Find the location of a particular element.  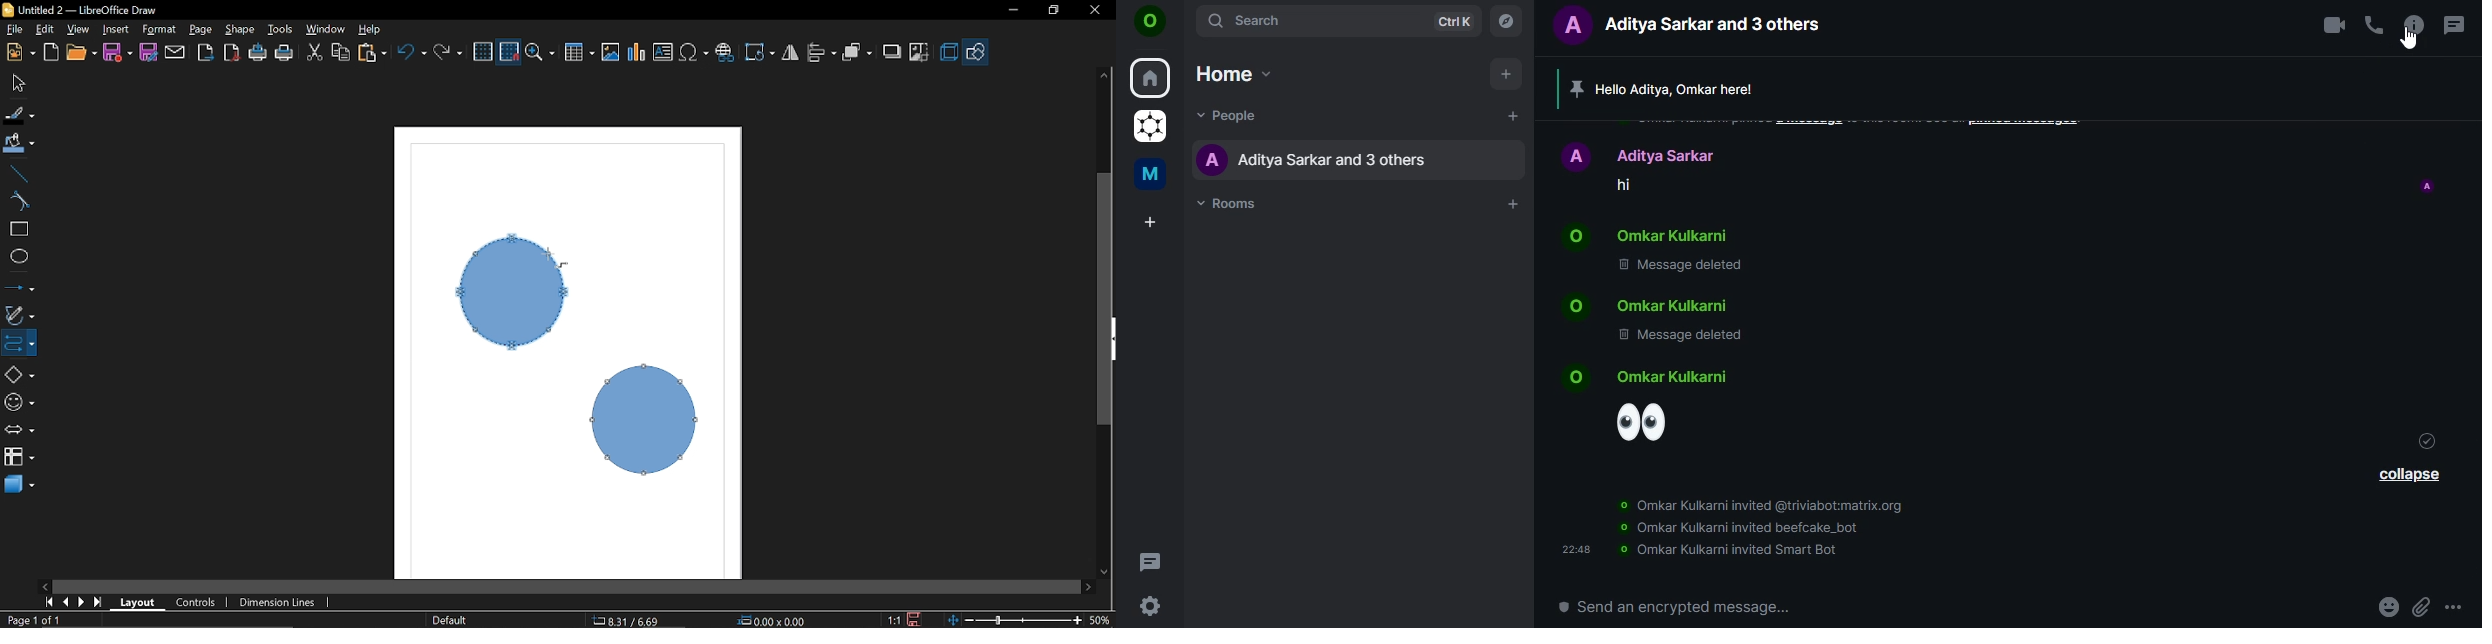

 chat messages is located at coordinates (1778, 322).